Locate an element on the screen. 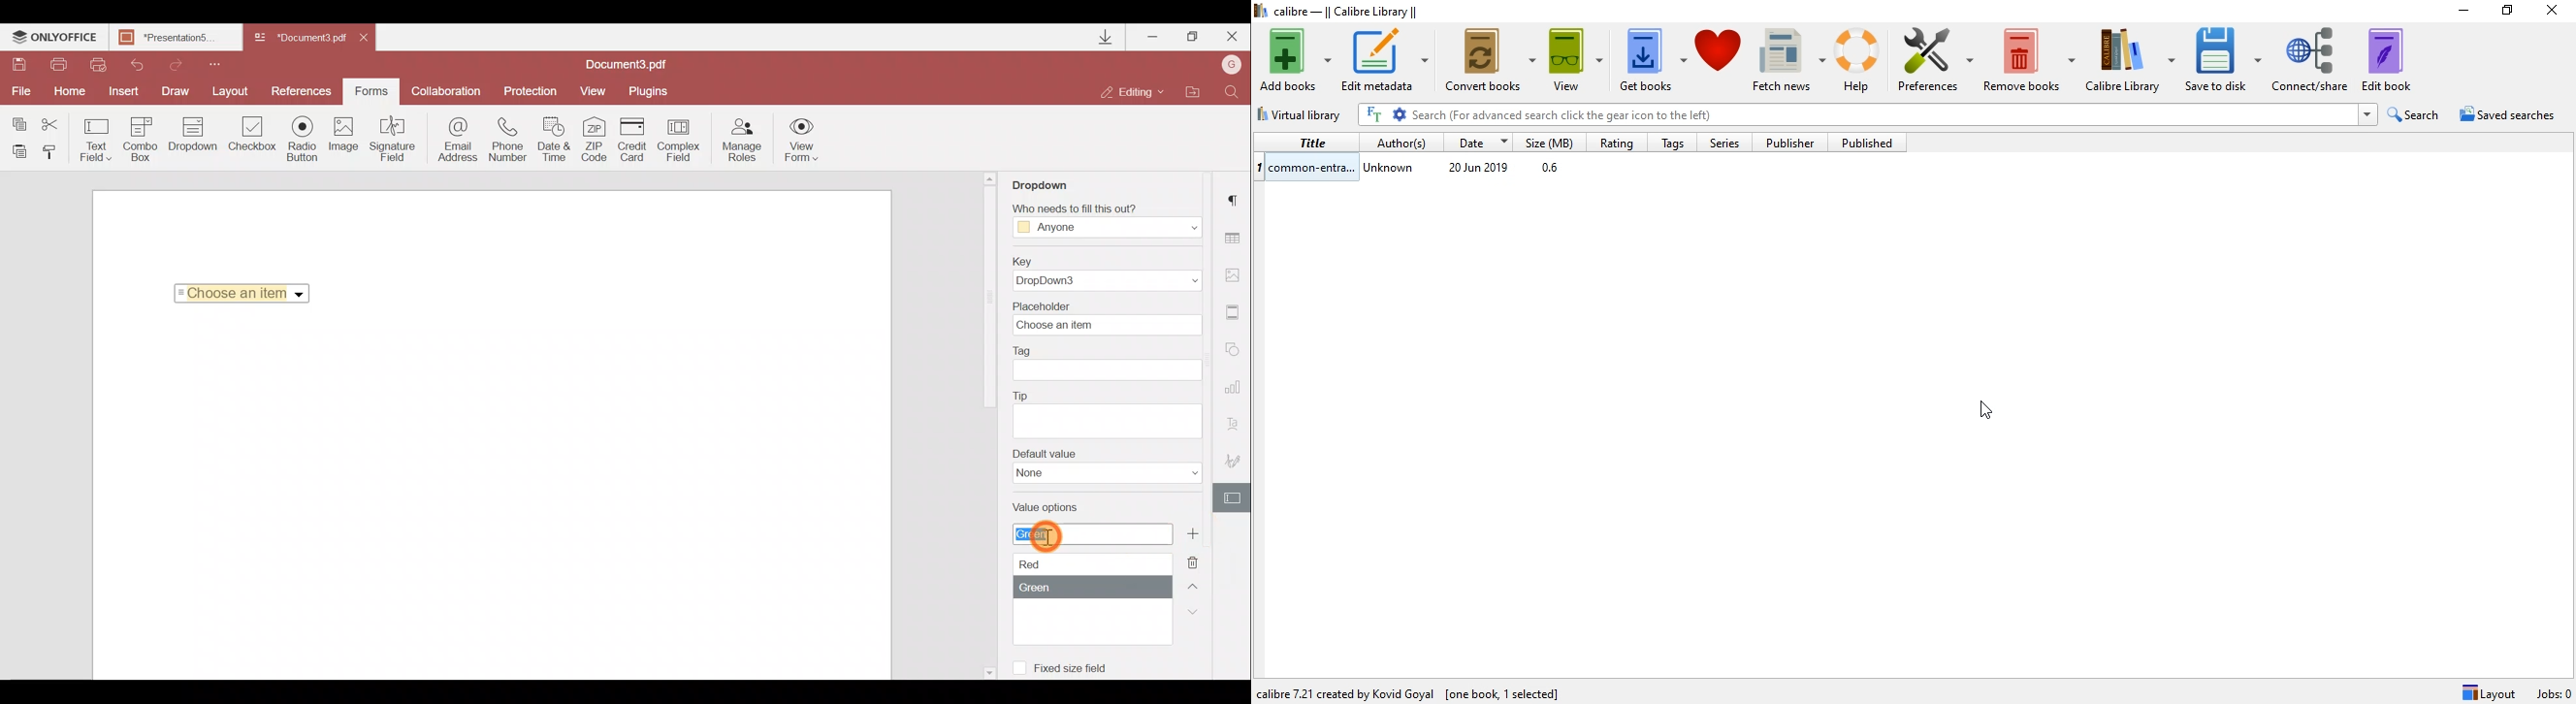 This screenshot has width=2576, height=728. Undo is located at coordinates (136, 65).